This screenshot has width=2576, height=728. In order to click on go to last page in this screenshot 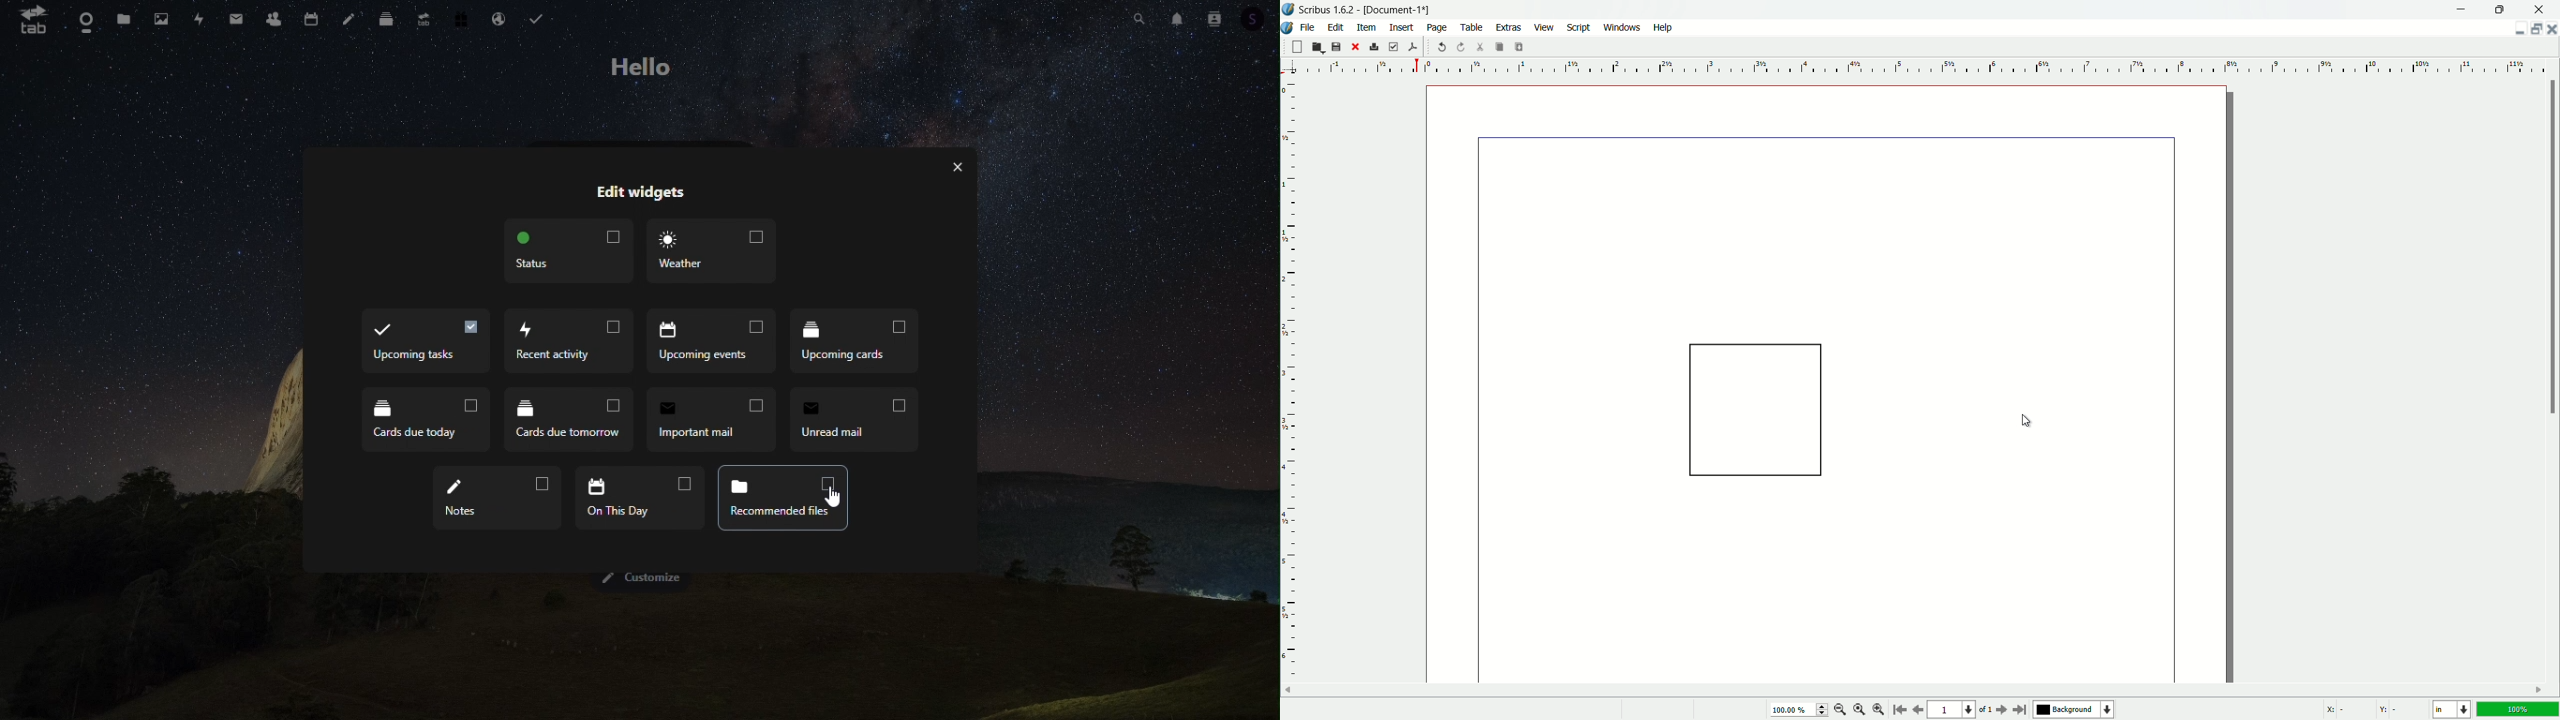, I will do `click(2021, 710)`.